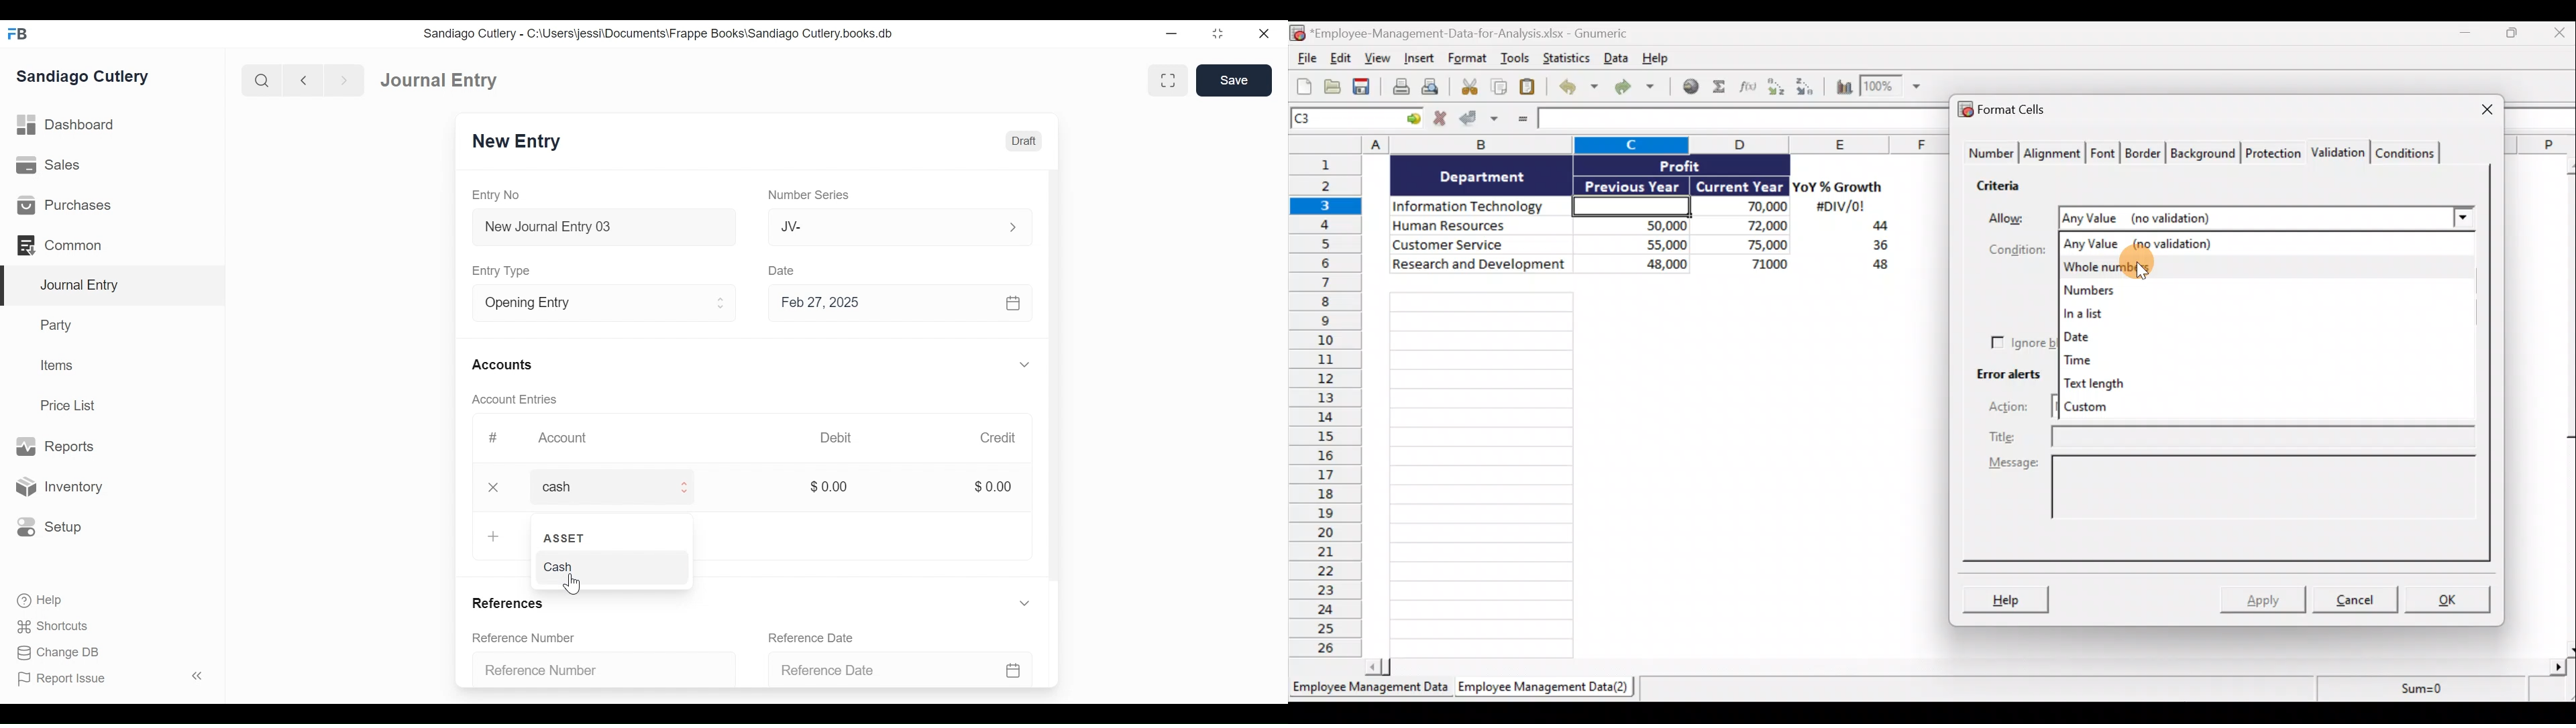 The width and height of the screenshot is (2576, 728). I want to click on Expand, so click(722, 304).